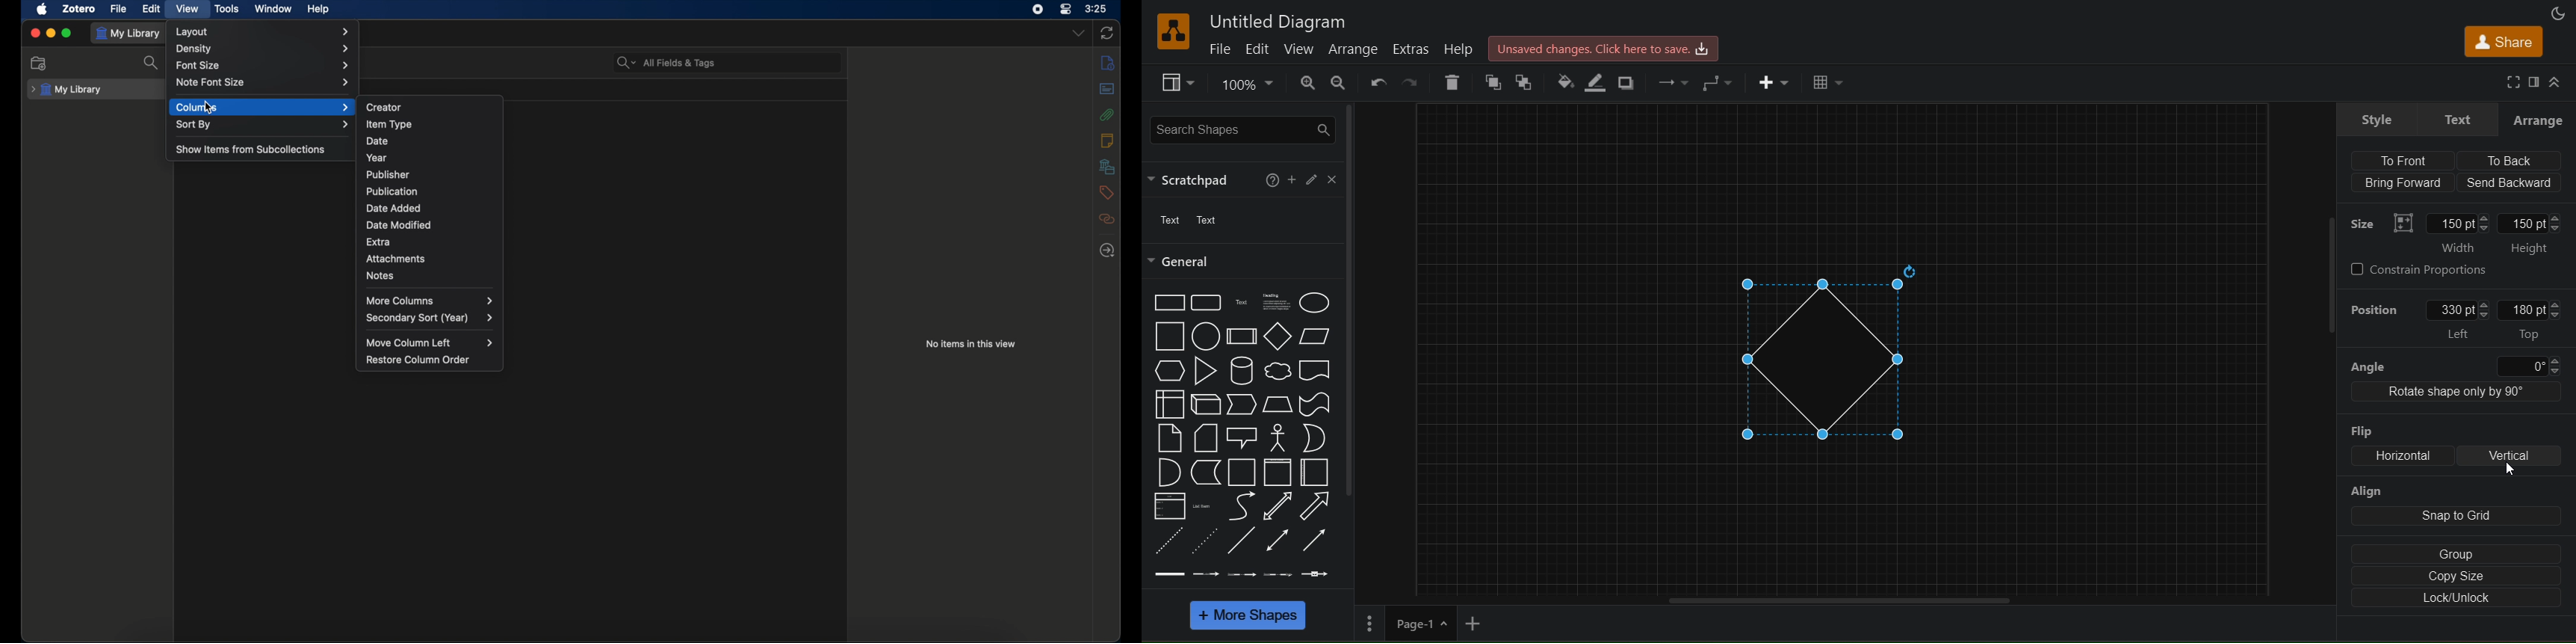  I want to click on search, so click(152, 64).